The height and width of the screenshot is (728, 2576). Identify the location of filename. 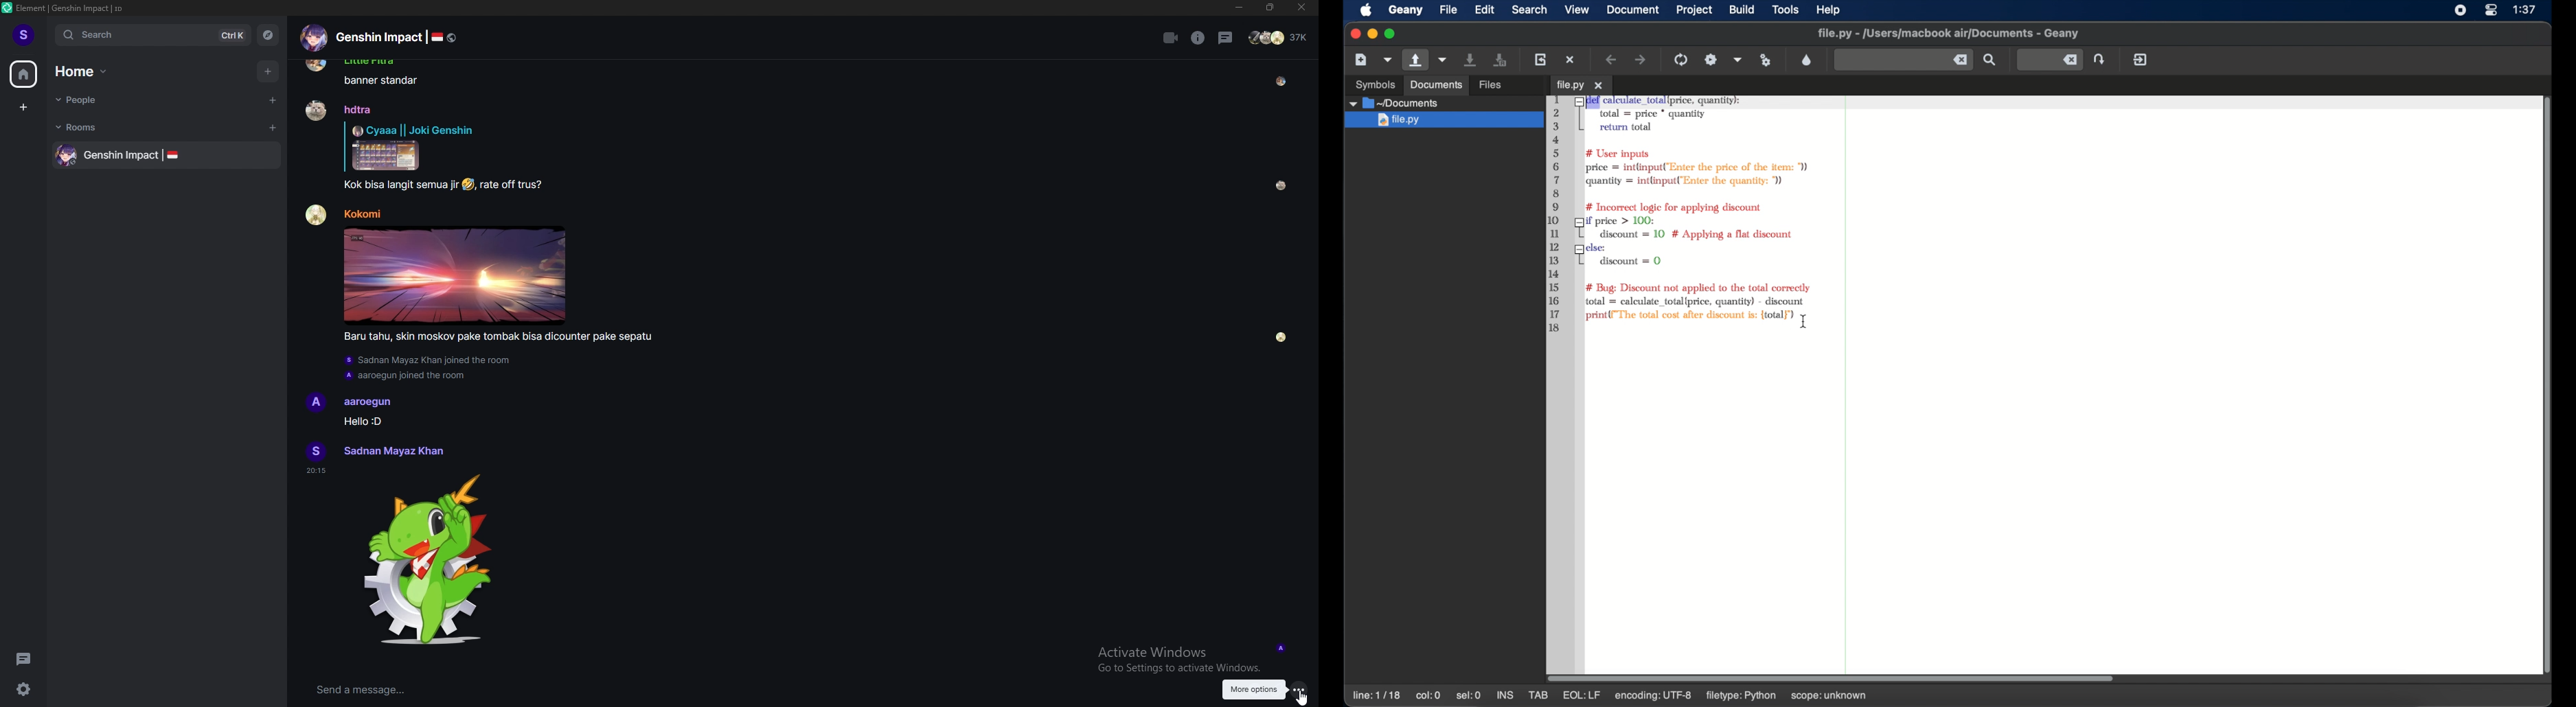
(1949, 33).